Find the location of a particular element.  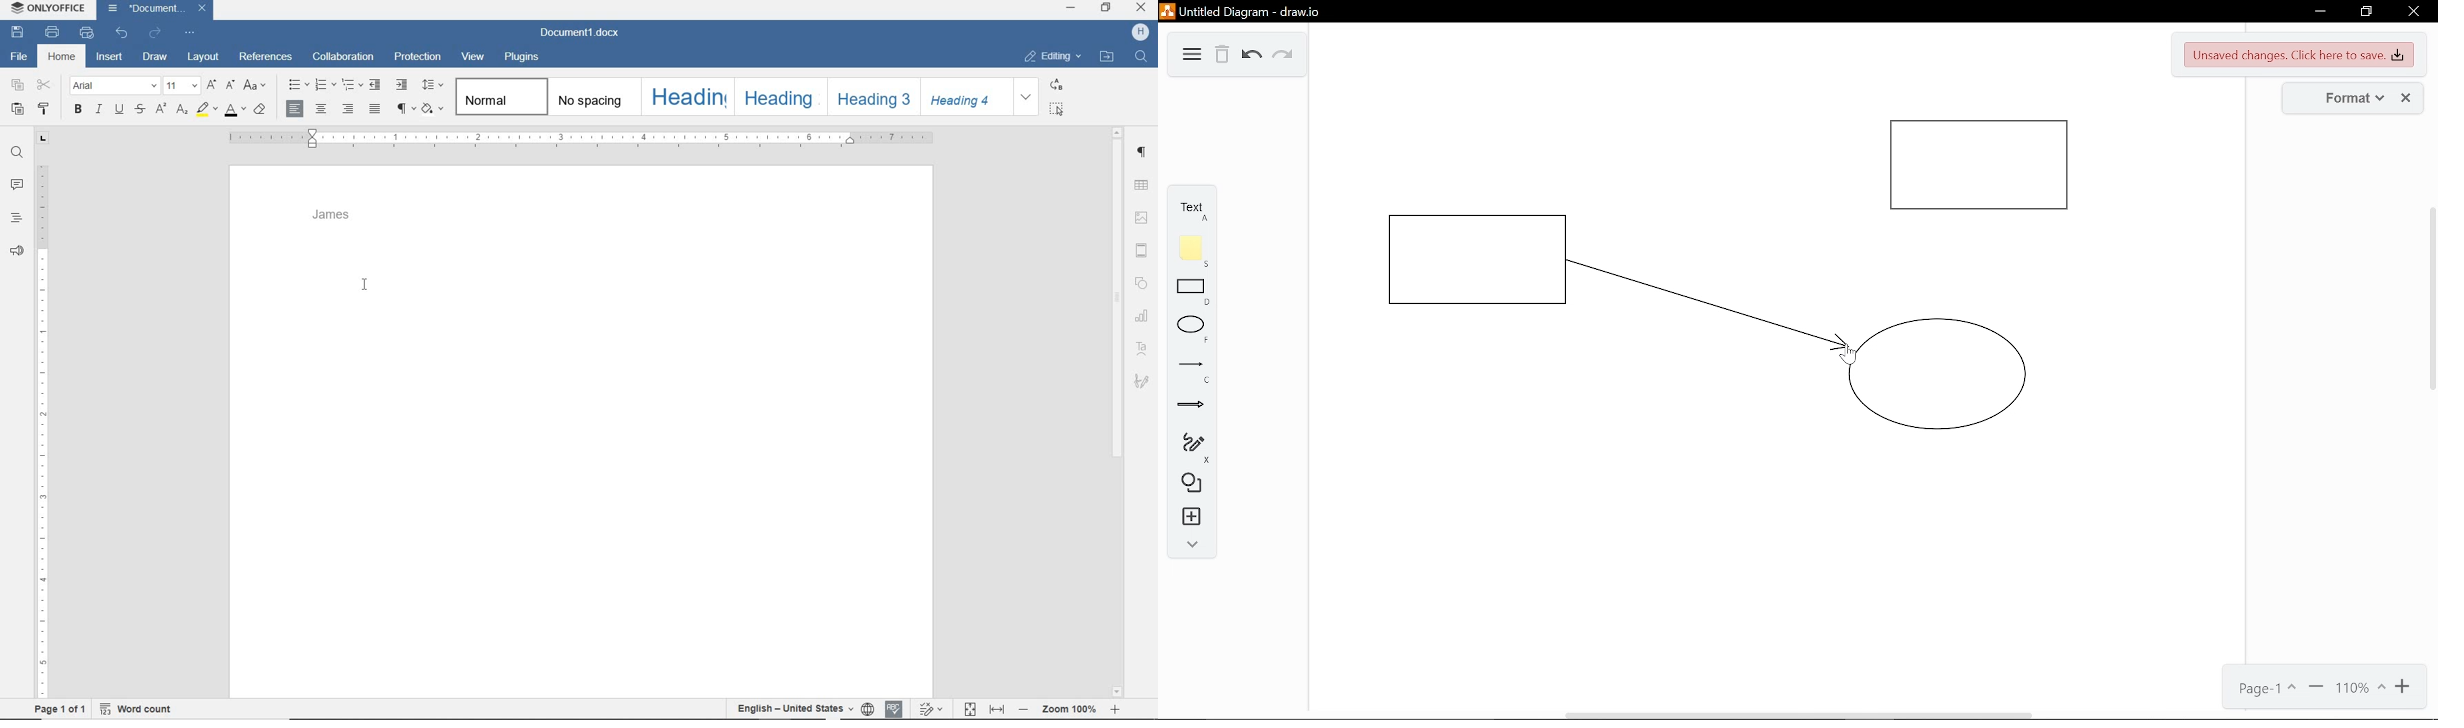

EDITING is located at coordinates (1052, 57).